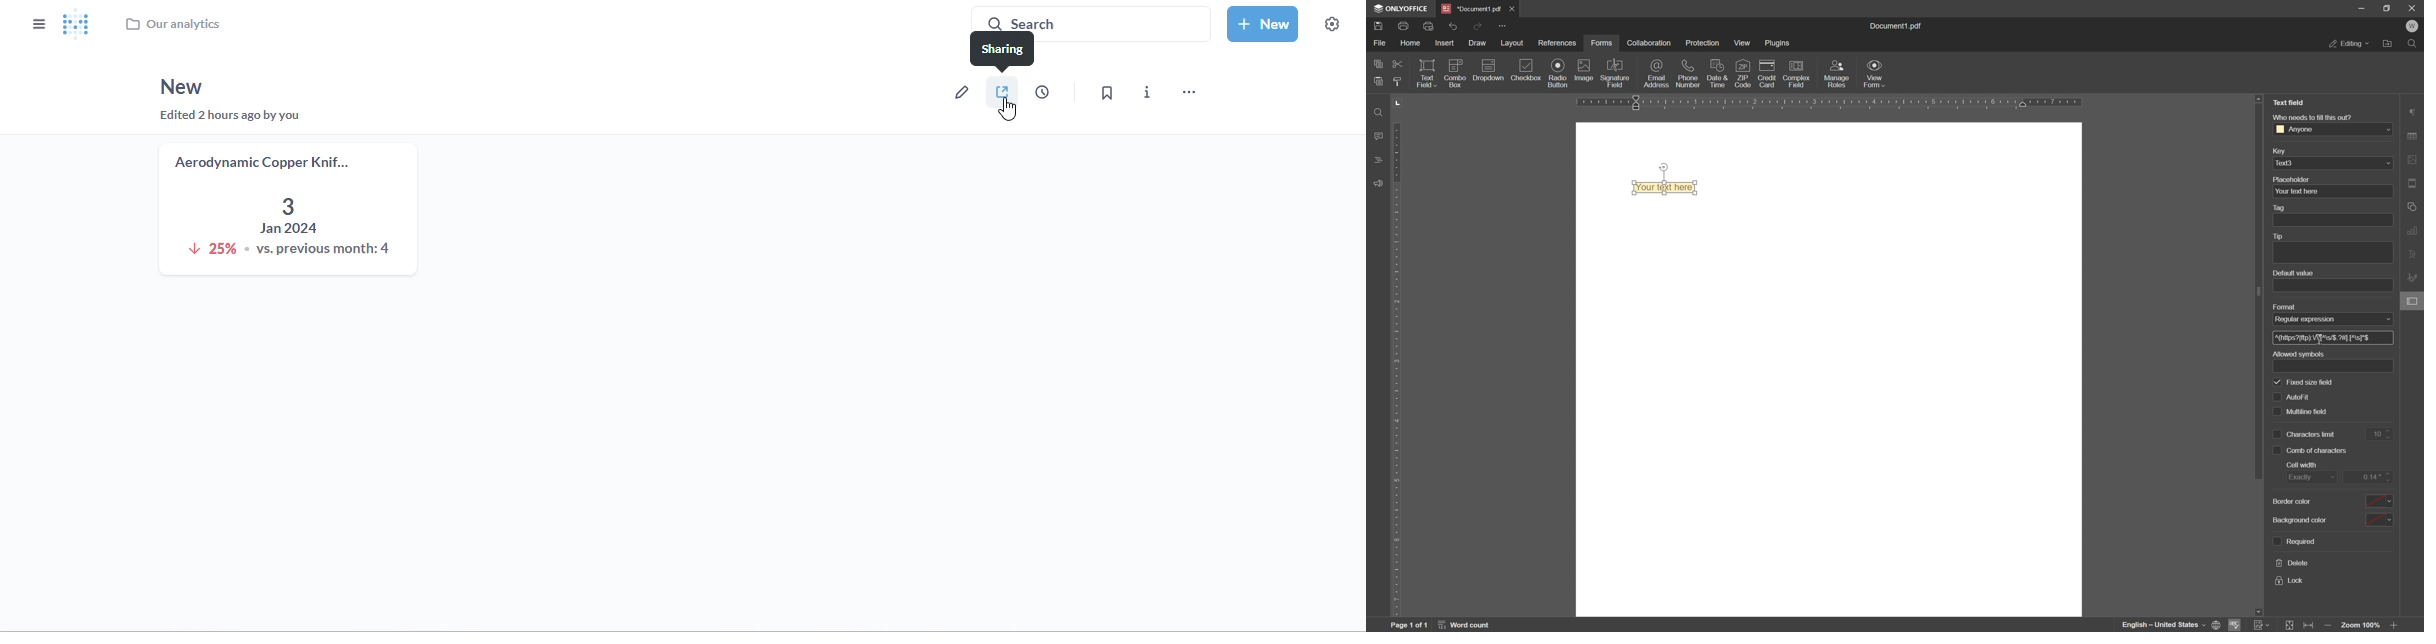  Describe the element at coordinates (1668, 188) in the screenshot. I see `Text field` at that location.